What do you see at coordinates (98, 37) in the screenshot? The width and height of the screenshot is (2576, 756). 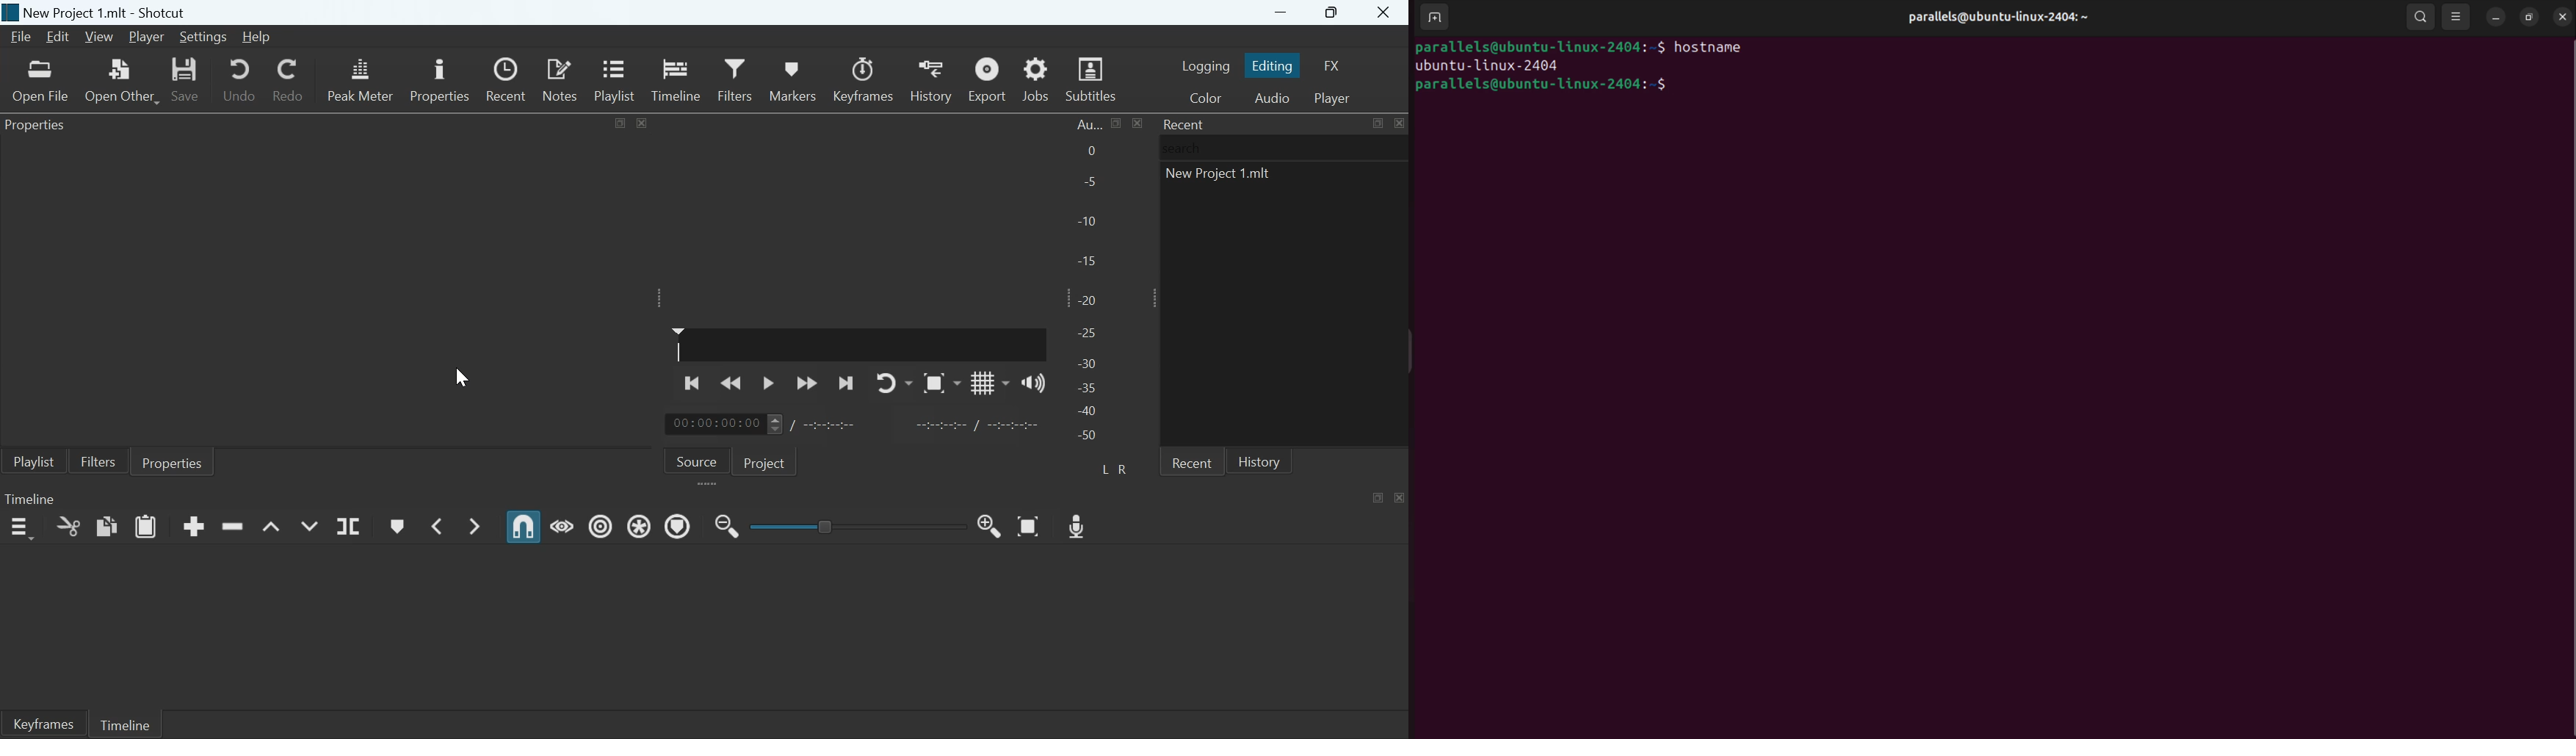 I see `View` at bounding box center [98, 37].